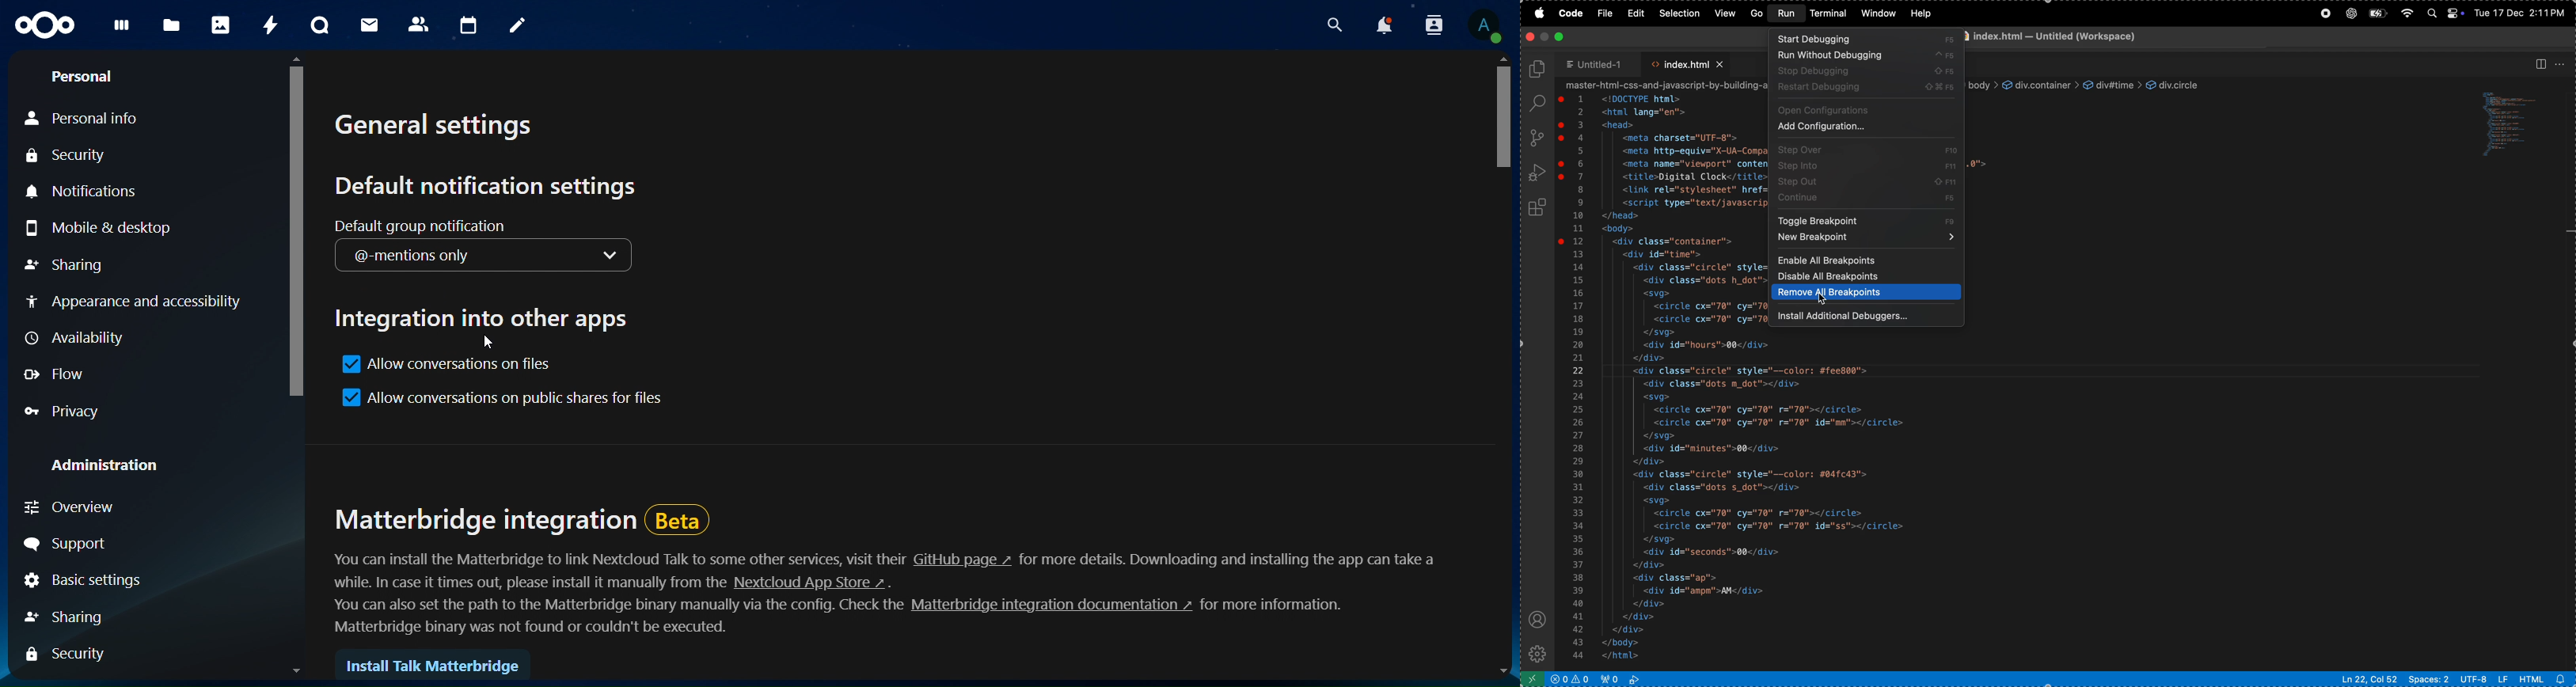 The image size is (2576, 700). Describe the element at coordinates (492, 186) in the screenshot. I see `default notification settings` at that location.